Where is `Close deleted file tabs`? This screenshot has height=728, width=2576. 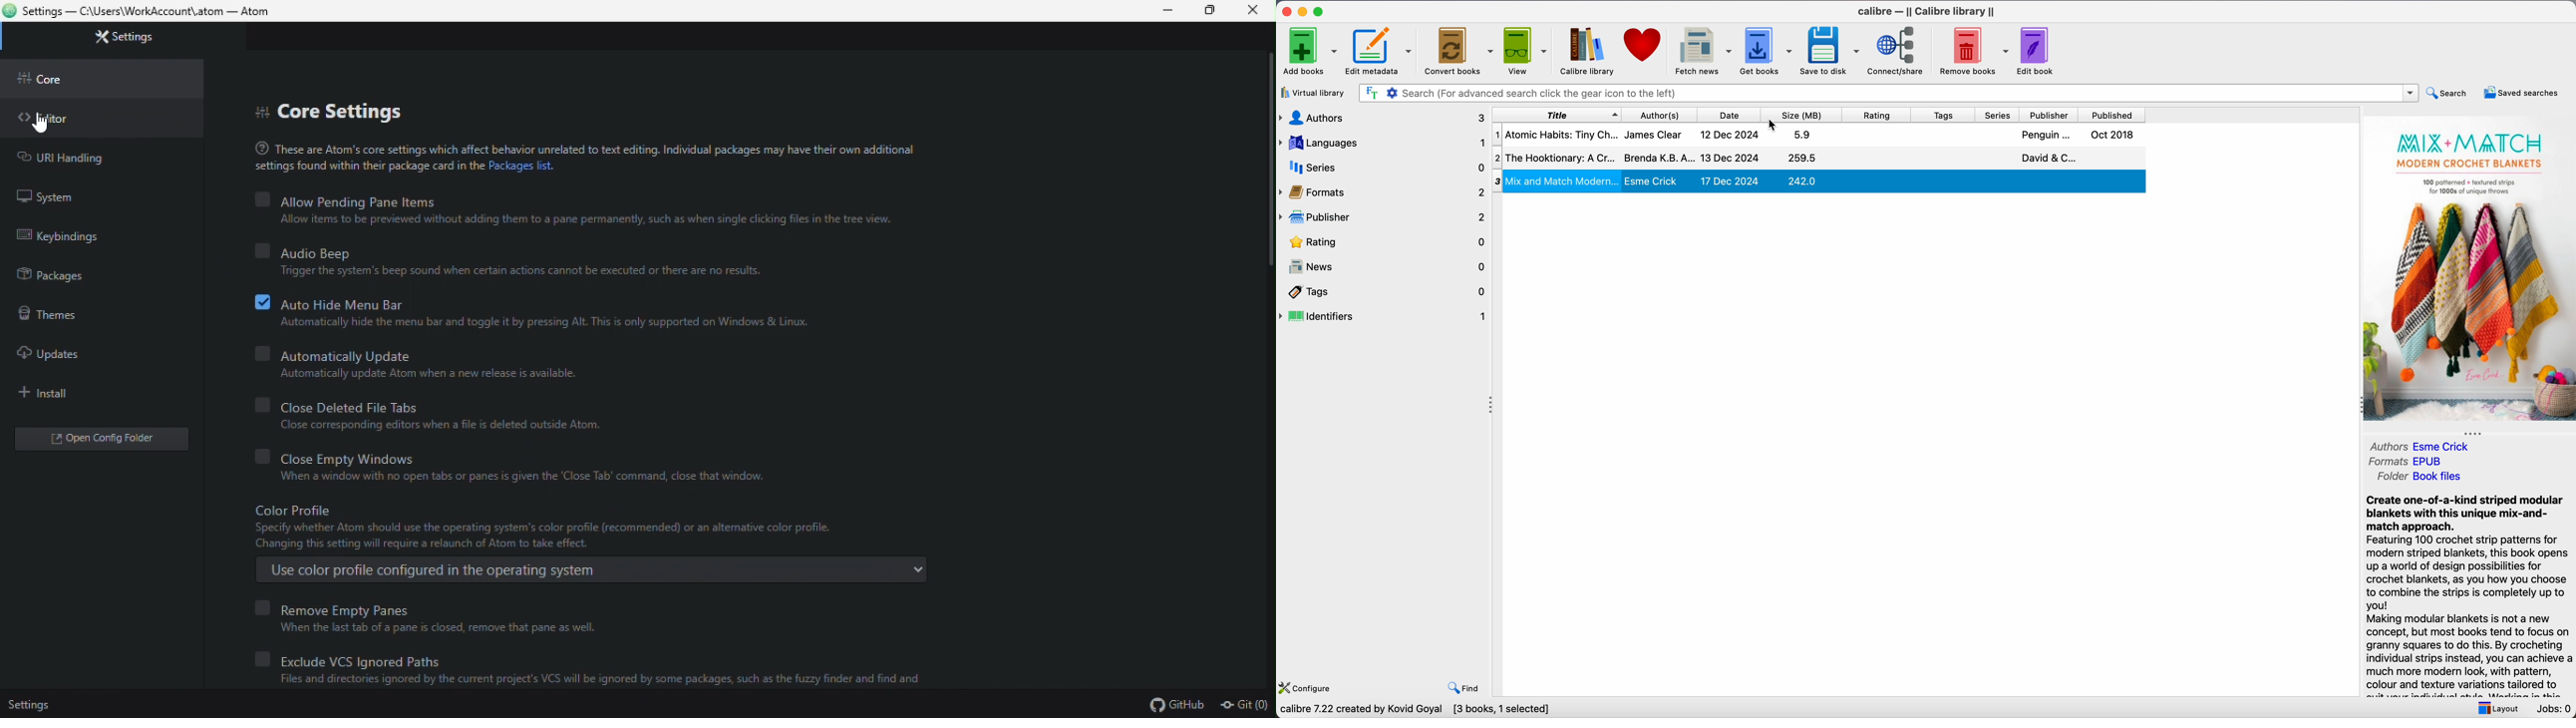
Close deleted file tabs is located at coordinates (438, 405).